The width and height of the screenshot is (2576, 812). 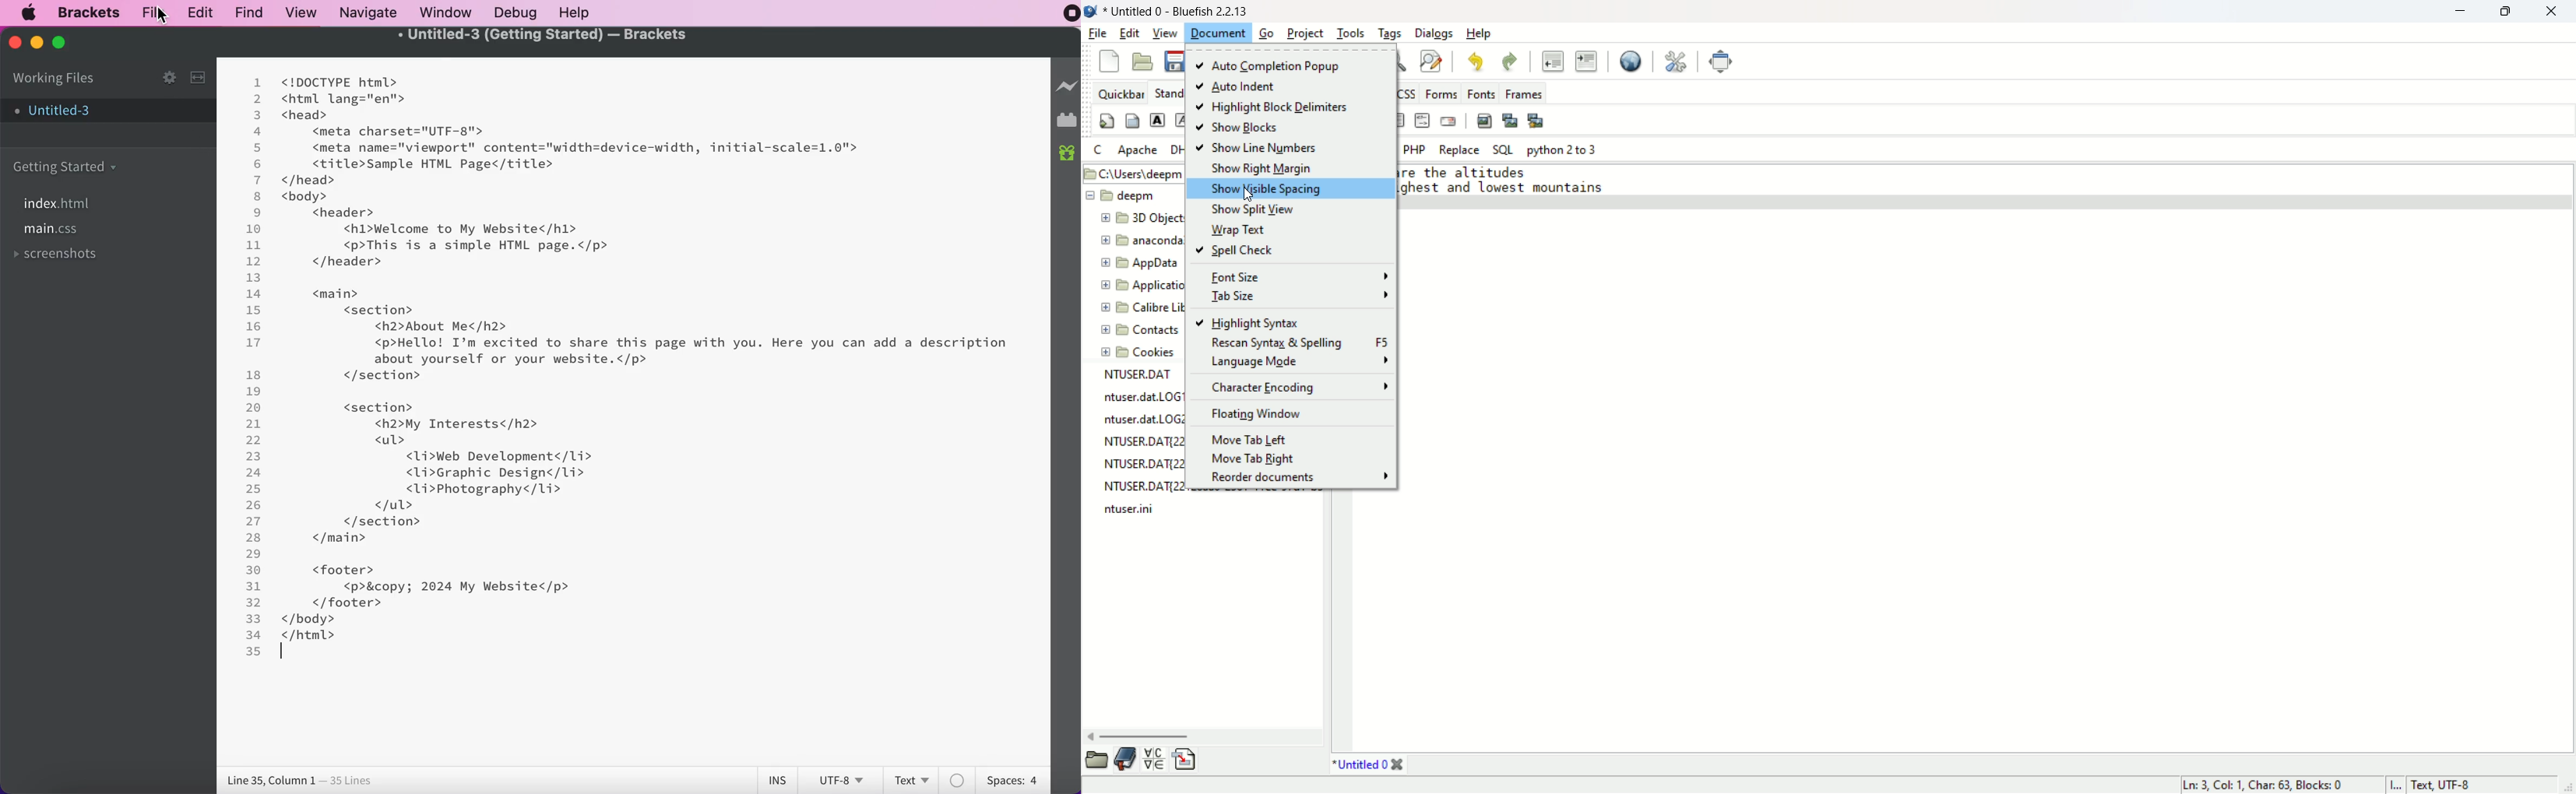 What do you see at coordinates (257, 197) in the screenshot?
I see `8` at bounding box center [257, 197].